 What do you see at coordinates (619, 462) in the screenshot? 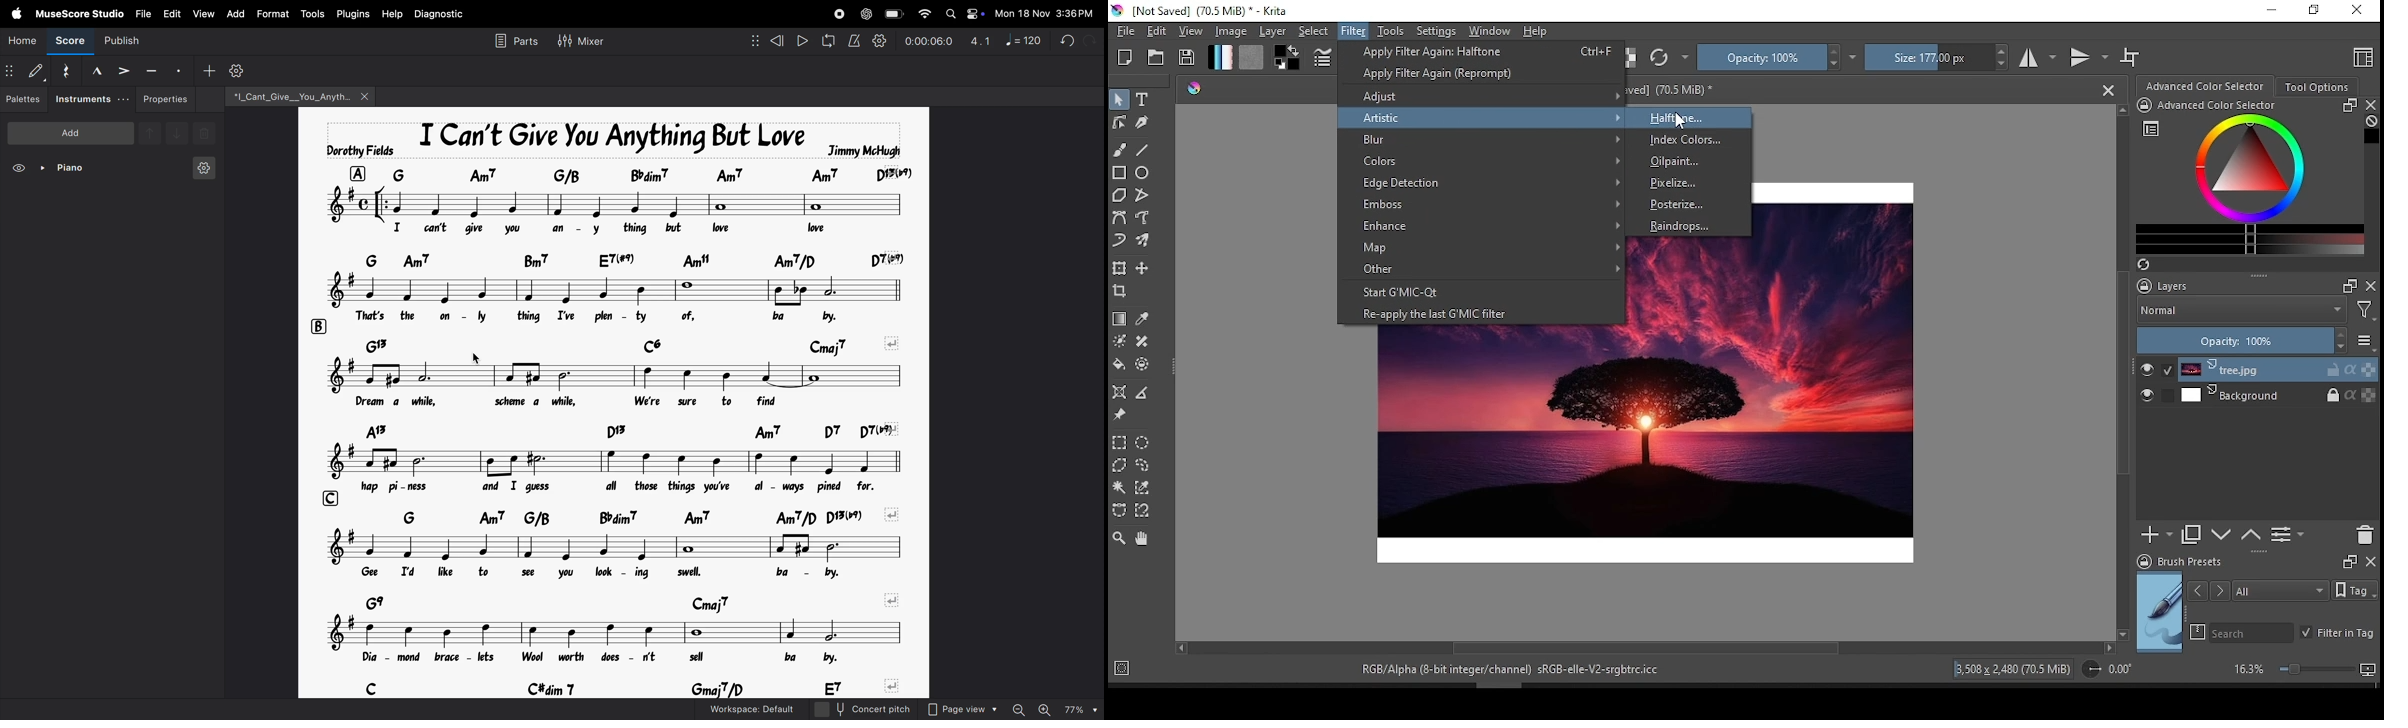
I see `notes` at bounding box center [619, 462].